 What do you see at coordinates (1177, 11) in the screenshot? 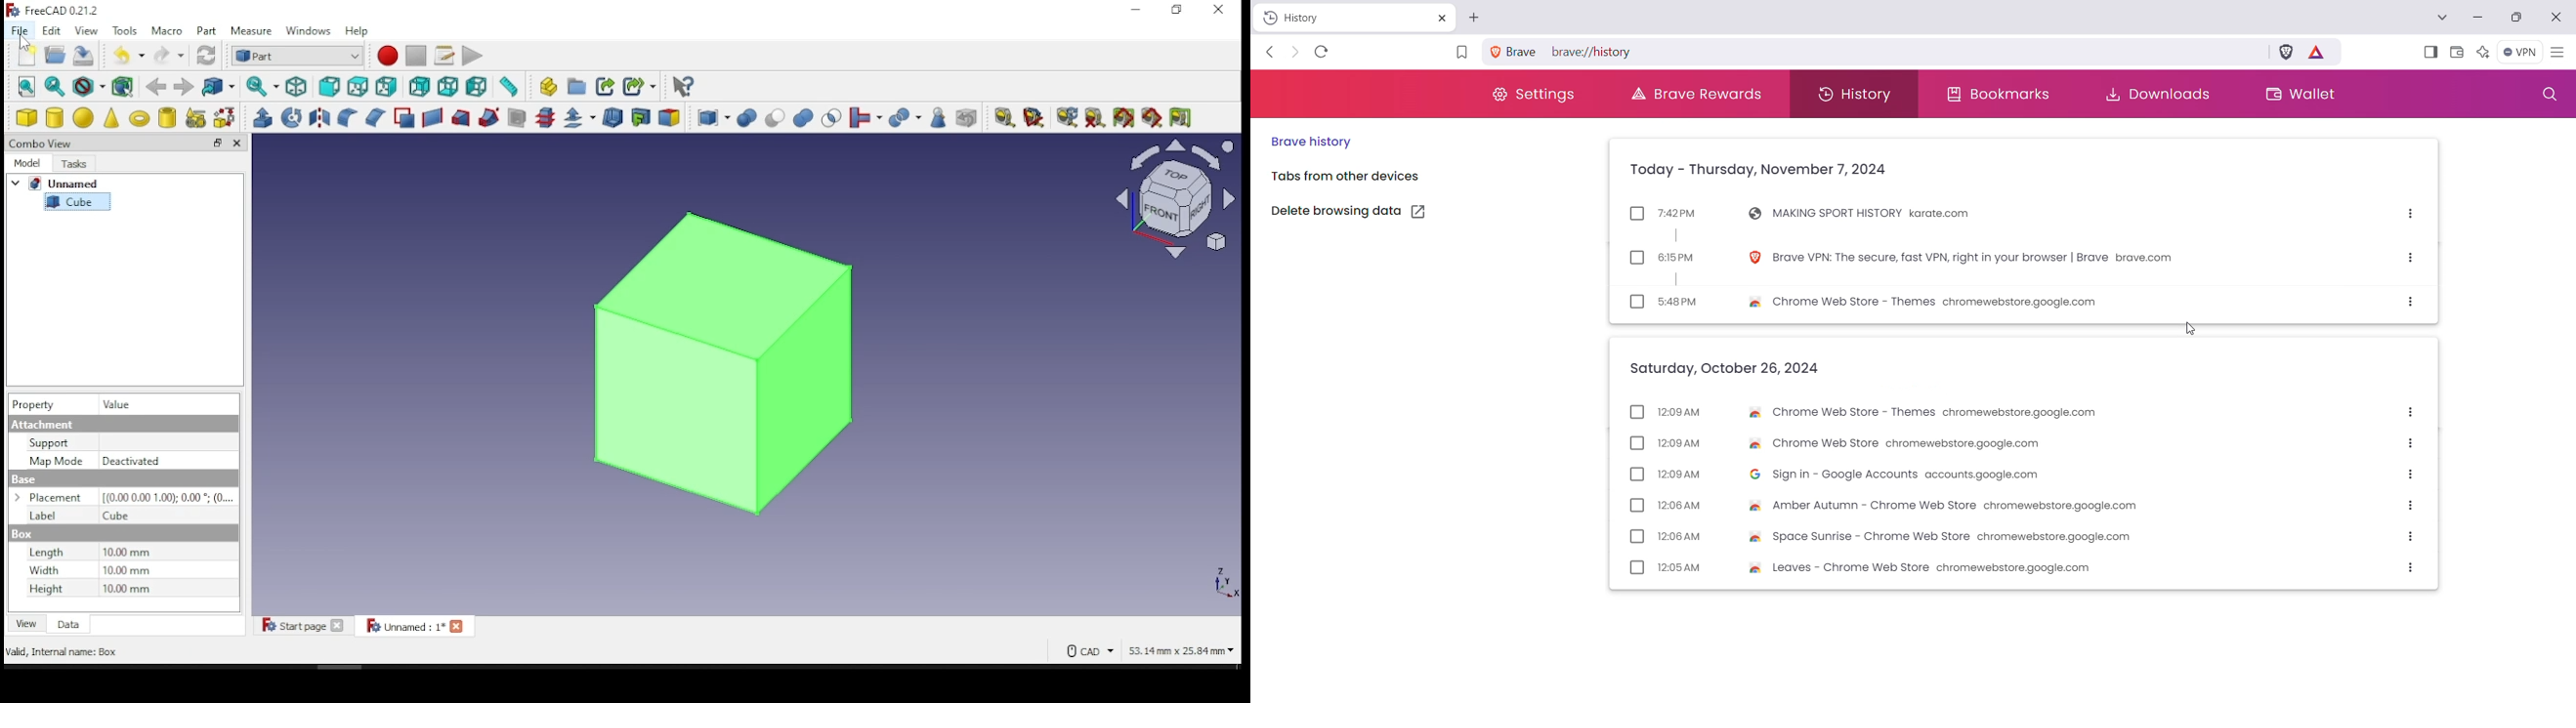
I see `restore` at bounding box center [1177, 11].